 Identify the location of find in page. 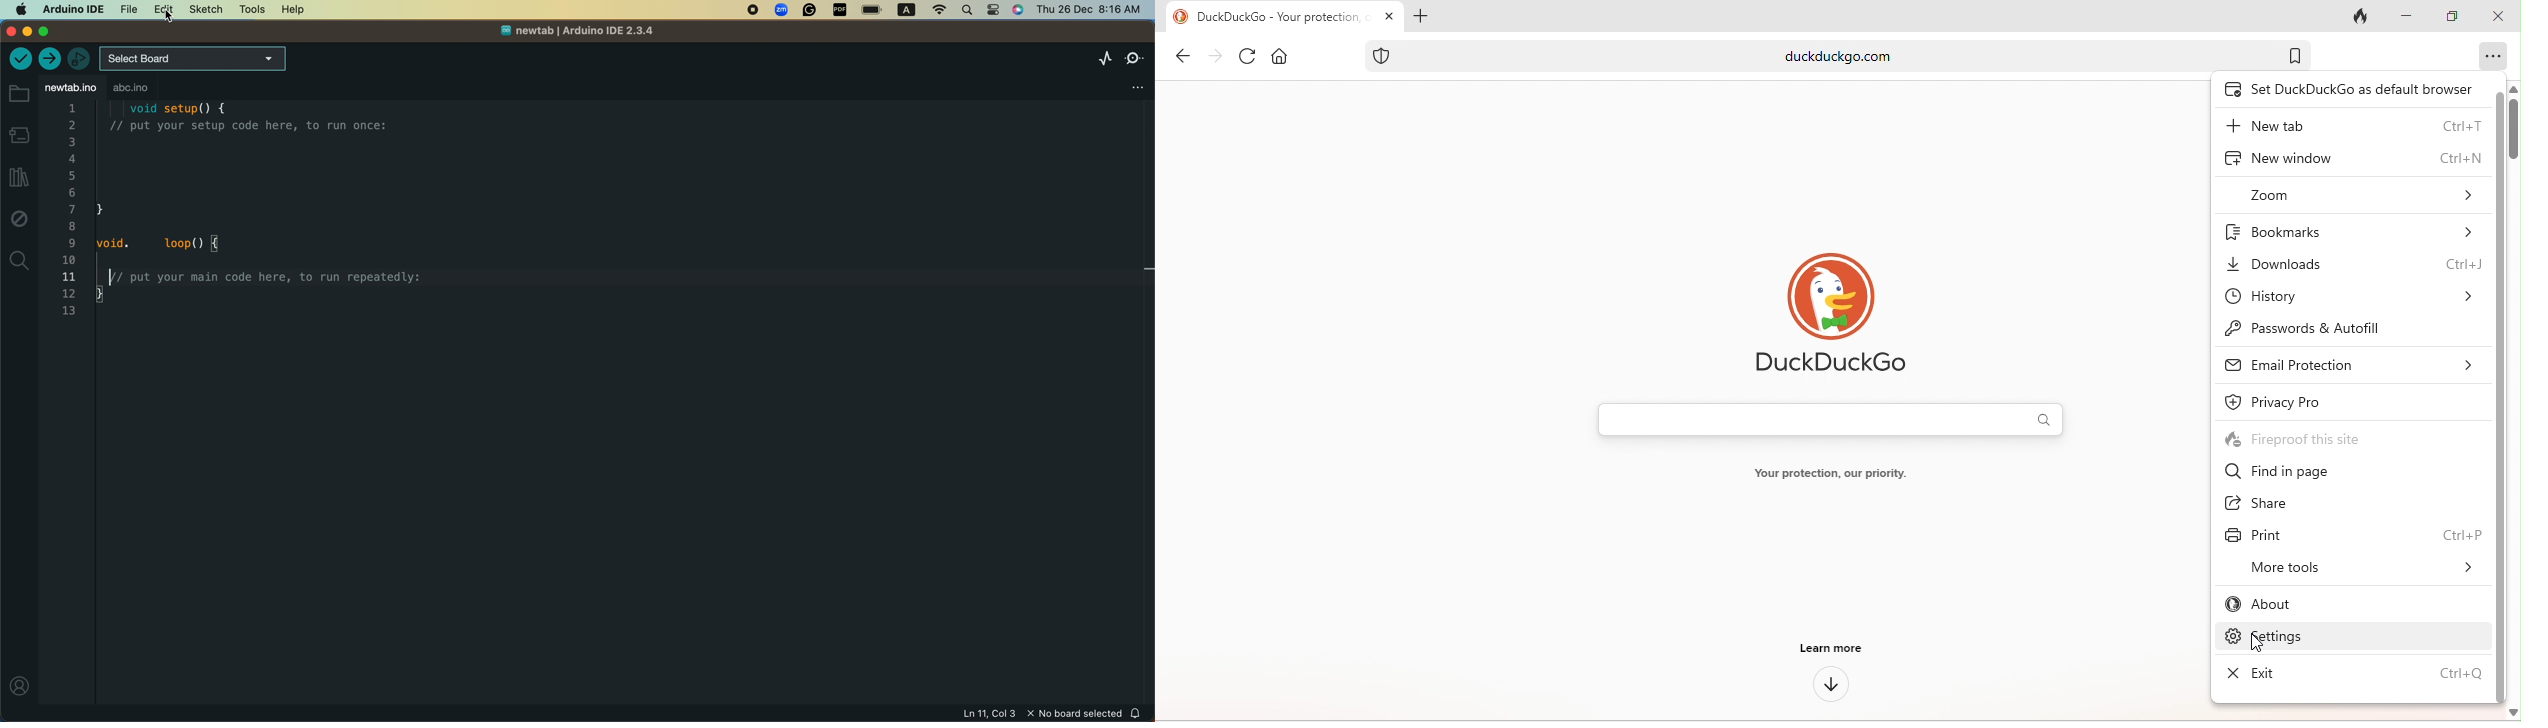
(2288, 468).